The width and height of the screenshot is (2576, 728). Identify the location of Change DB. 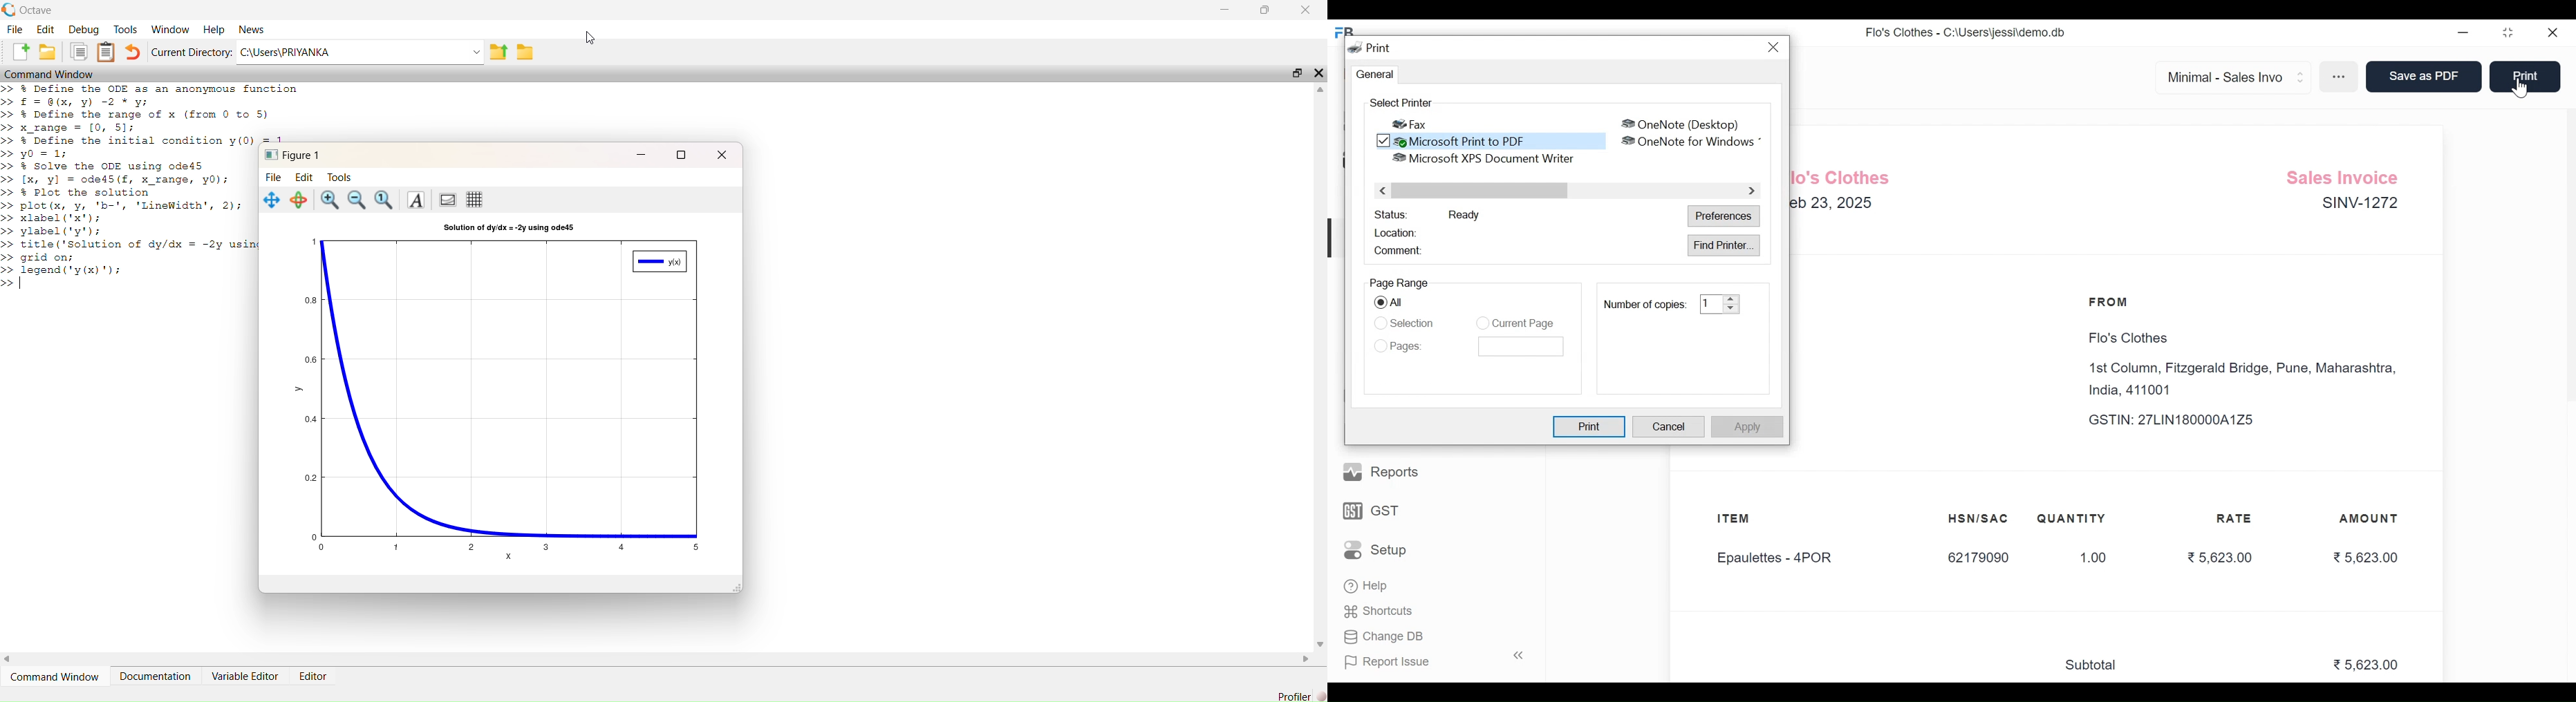
(1383, 636).